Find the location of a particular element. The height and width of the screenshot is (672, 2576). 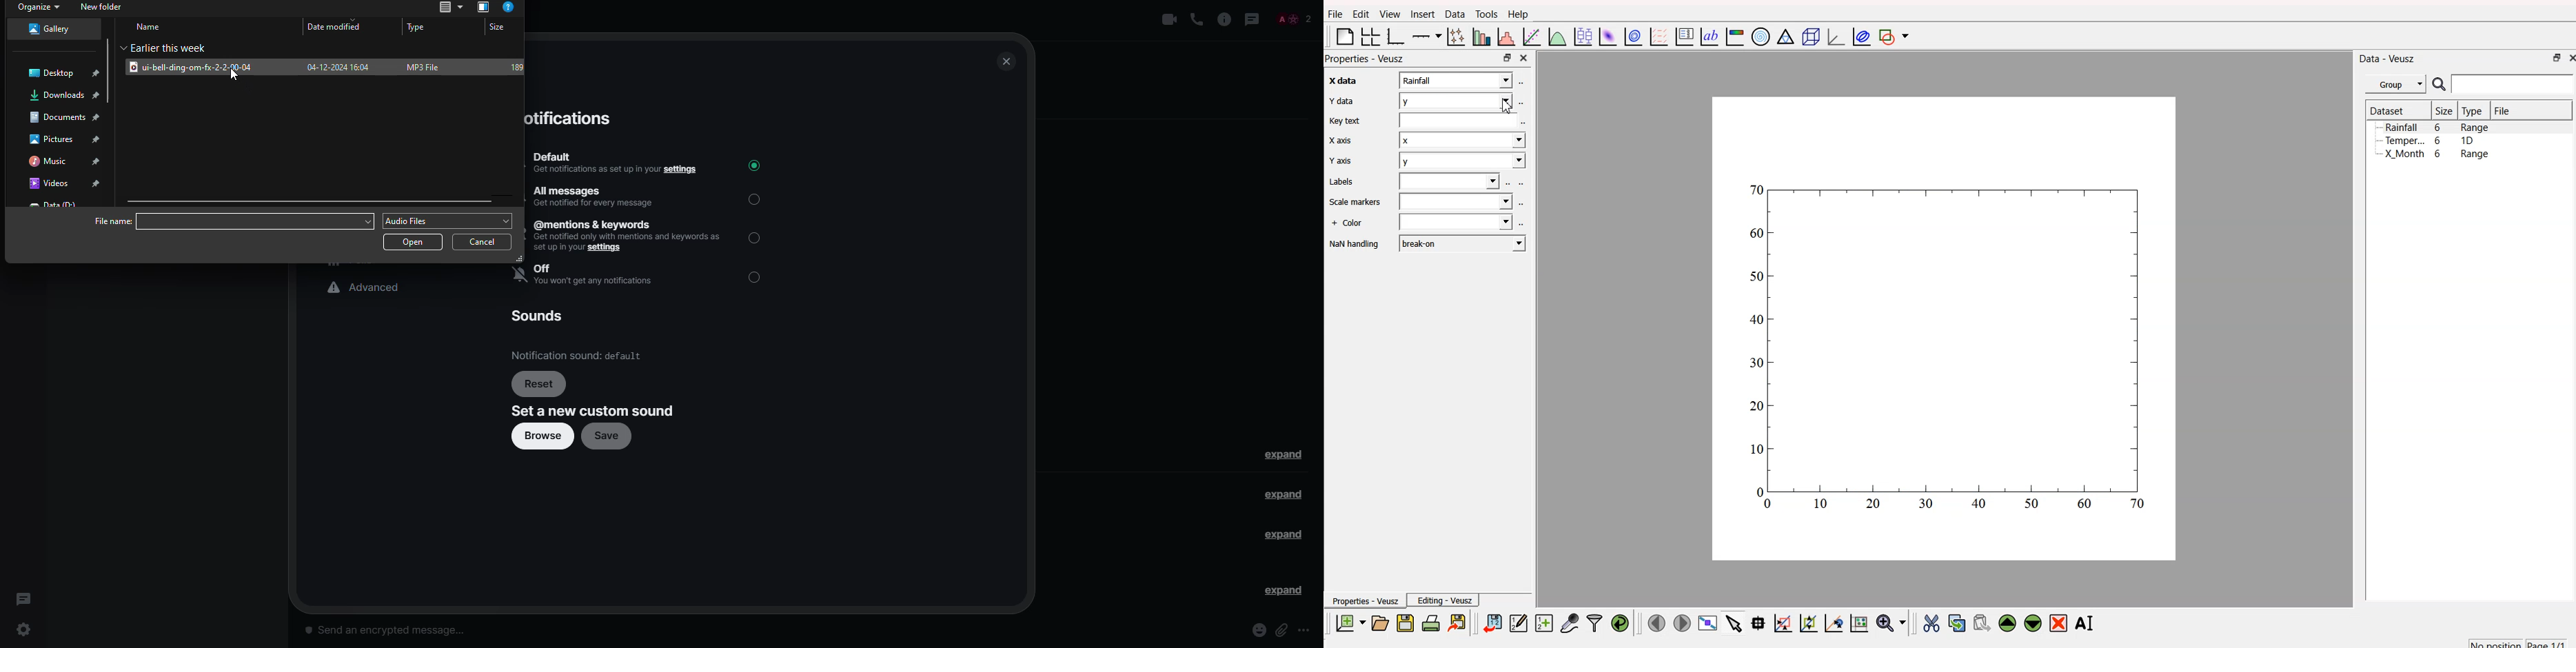

book view is located at coordinates (482, 8).